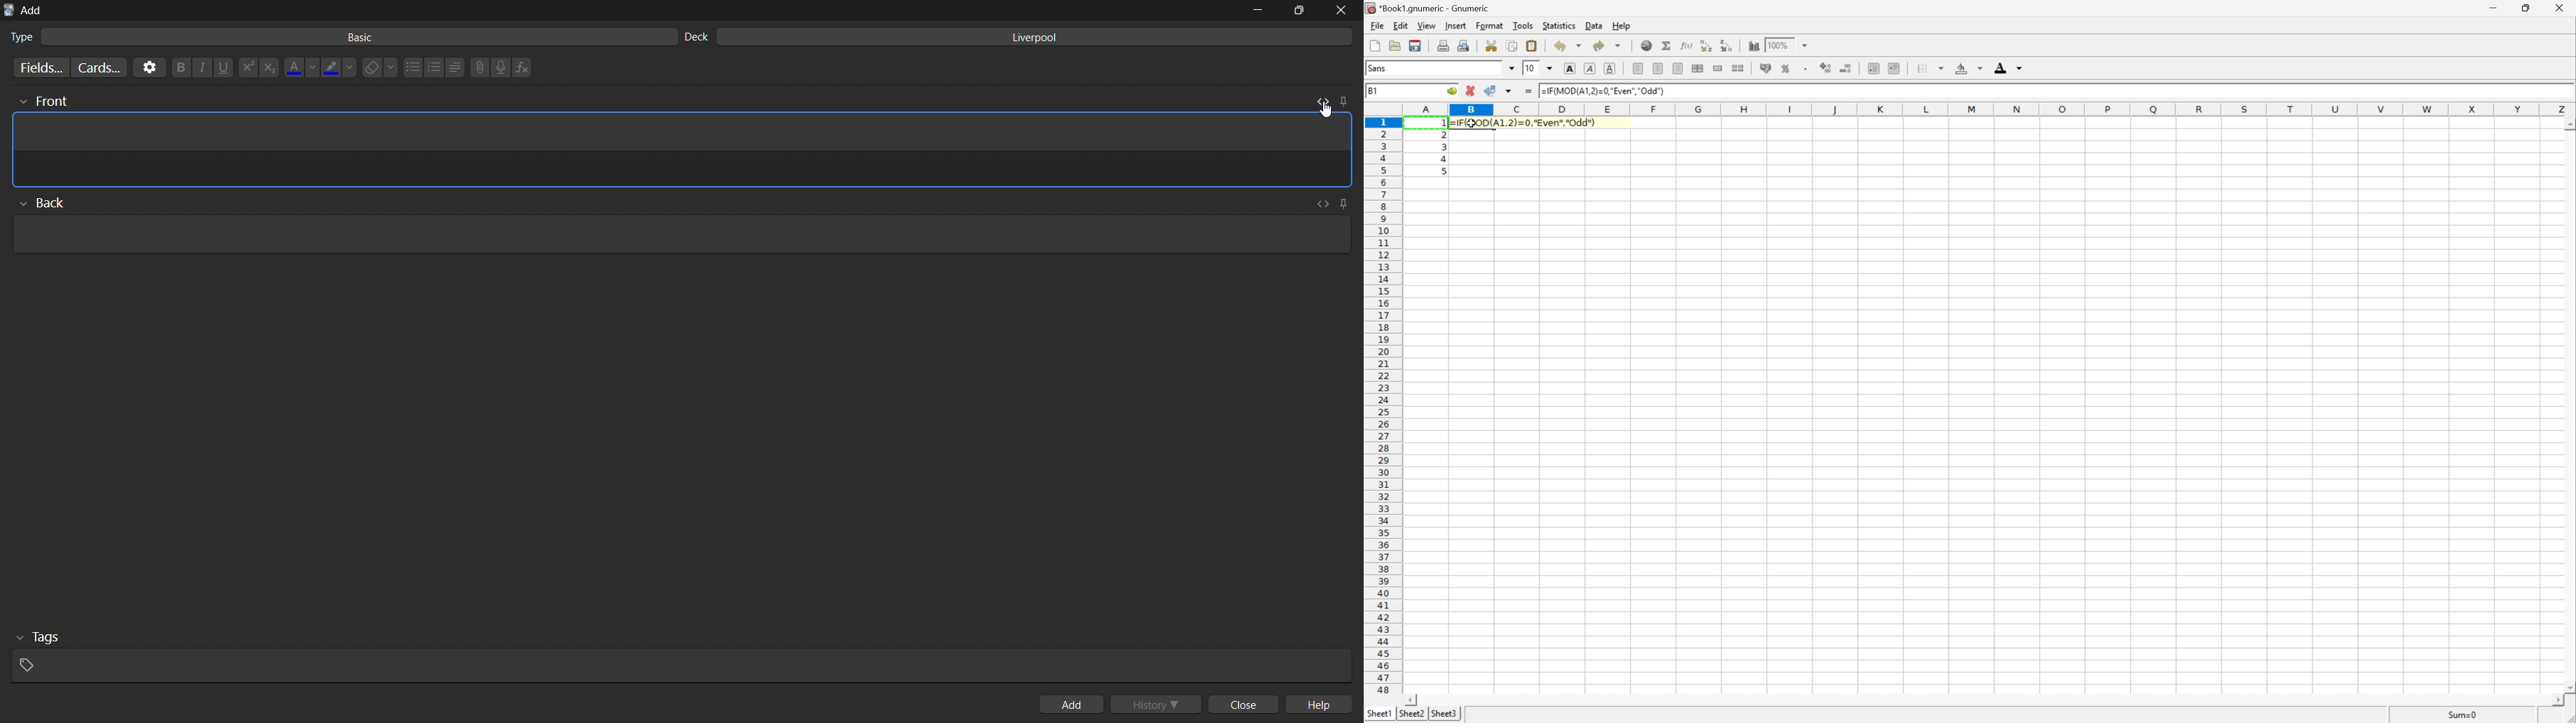 The width and height of the screenshot is (2576, 728). Describe the element at coordinates (2528, 6) in the screenshot. I see `Restore Down` at that location.